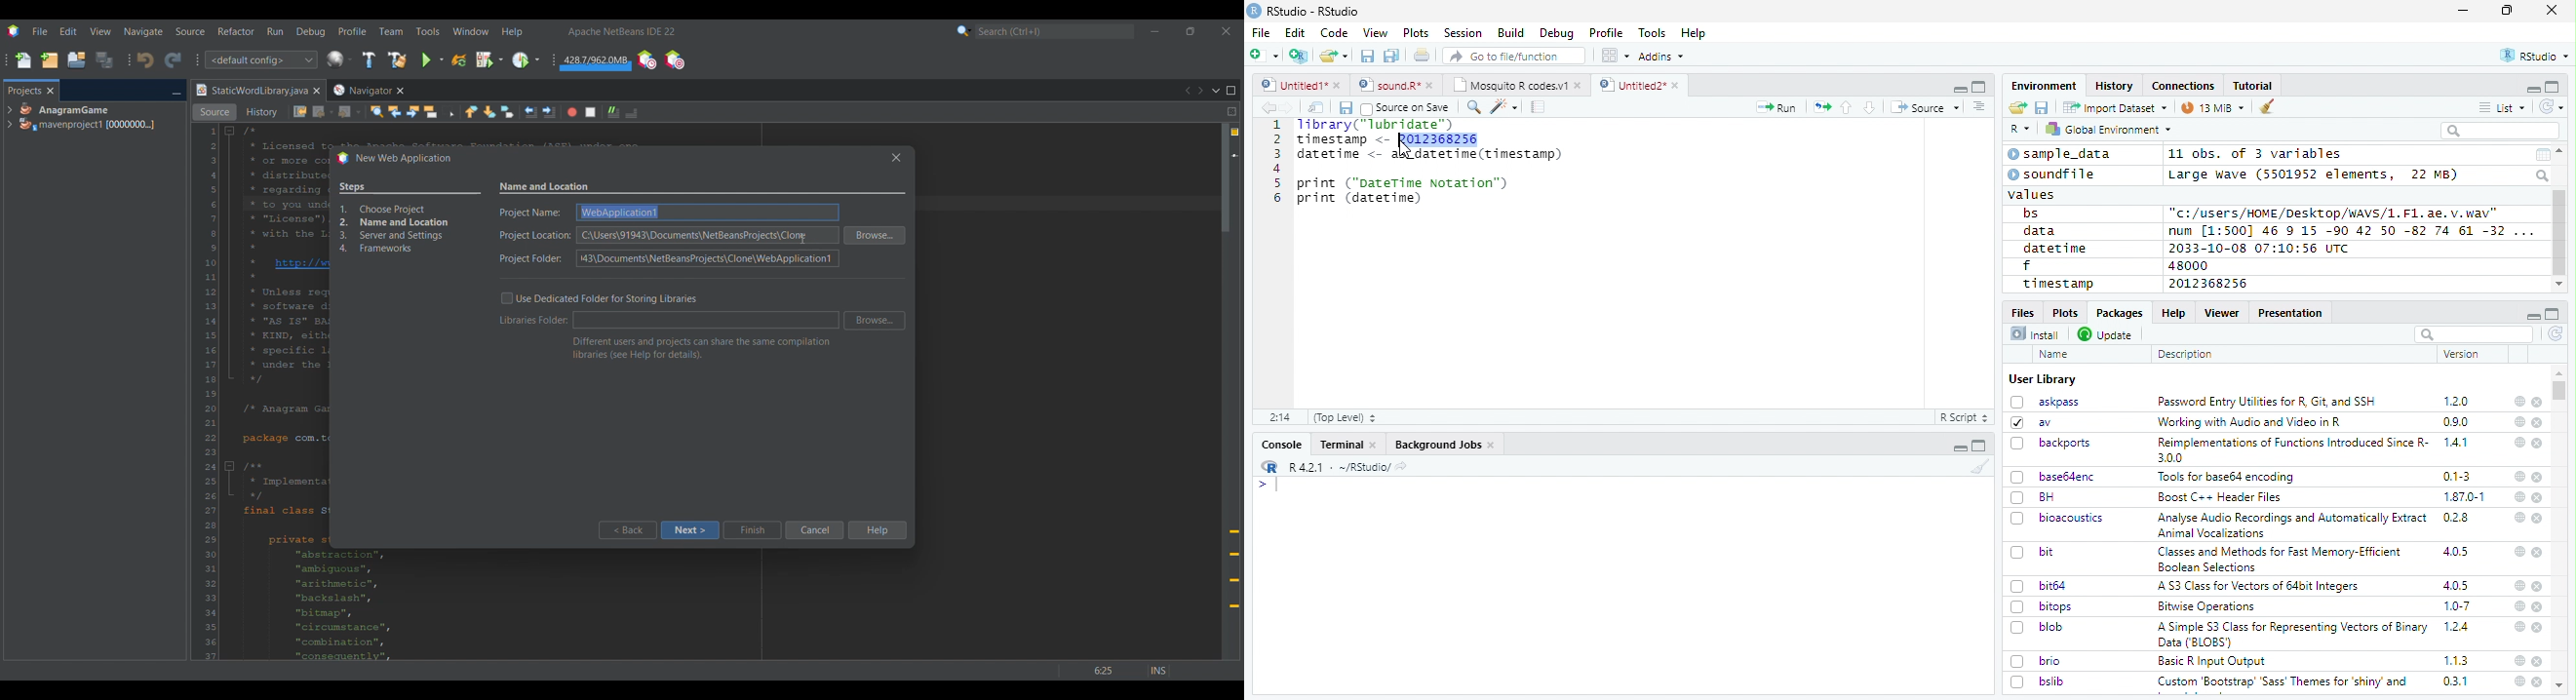 This screenshot has height=700, width=2576. Describe the element at coordinates (9, 117) in the screenshot. I see `Expand` at that location.